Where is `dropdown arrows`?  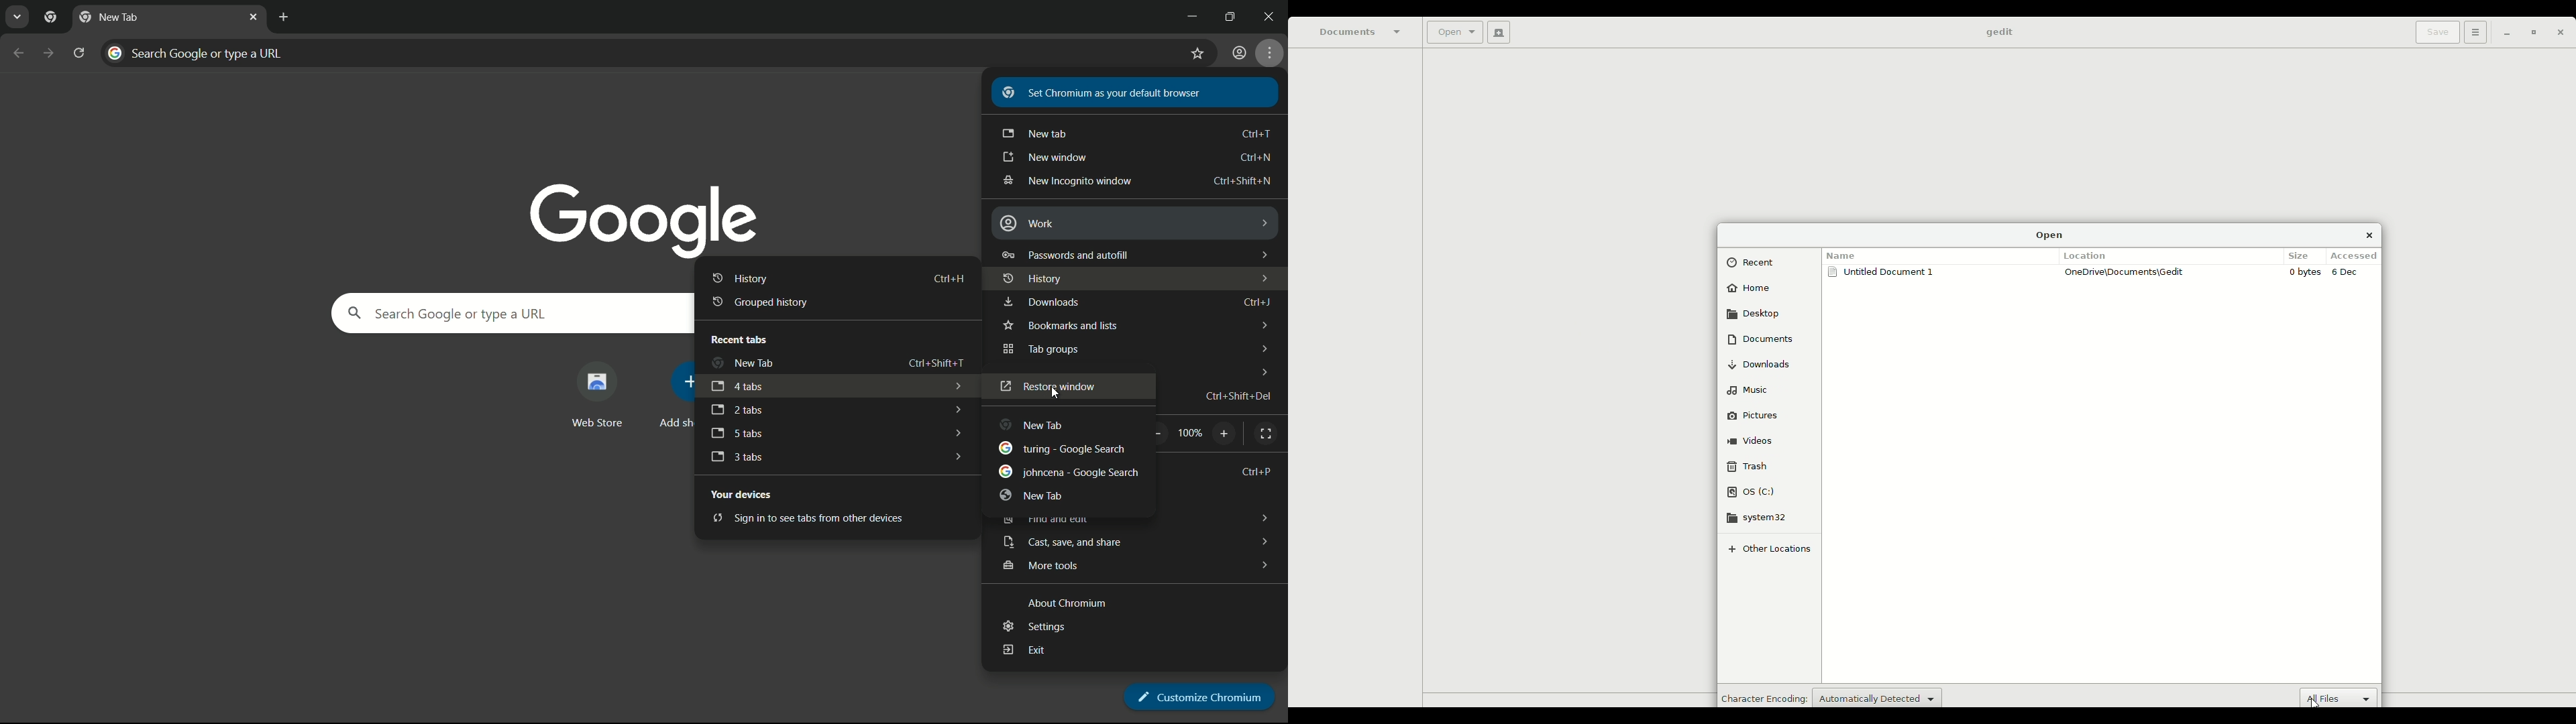 dropdown arrows is located at coordinates (957, 455).